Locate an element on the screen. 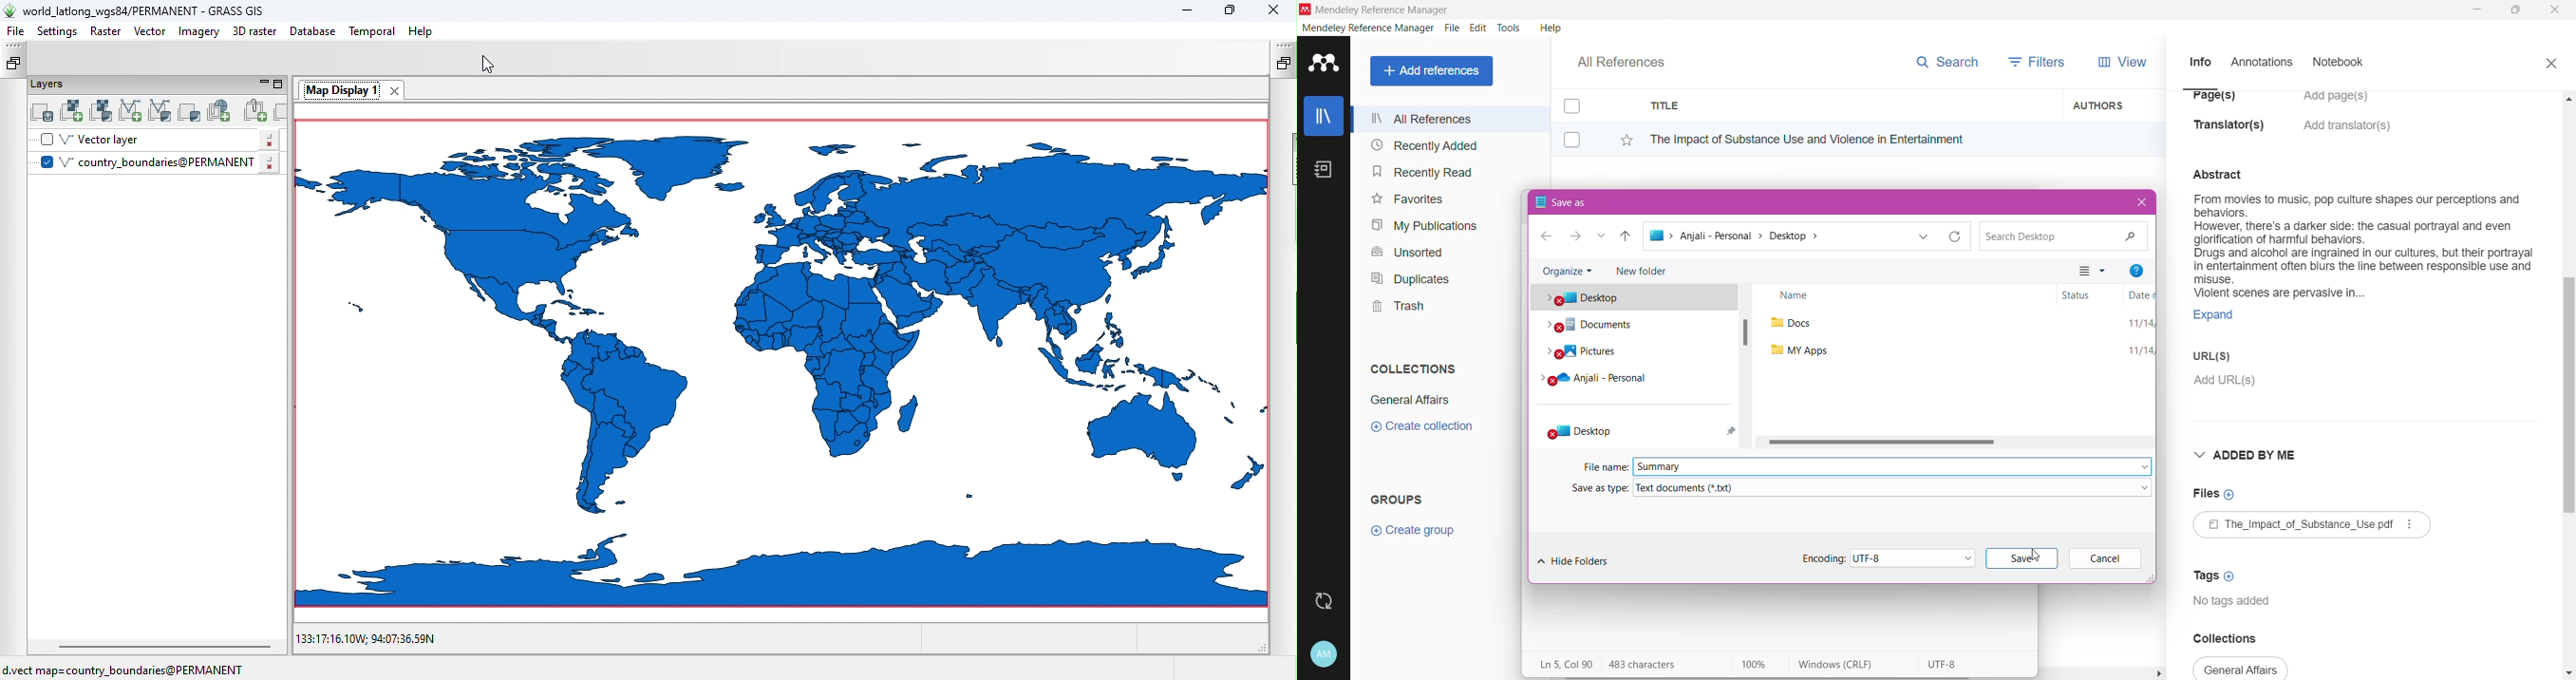 The height and width of the screenshot is (700, 2576). Close is located at coordinates (2139, 203).